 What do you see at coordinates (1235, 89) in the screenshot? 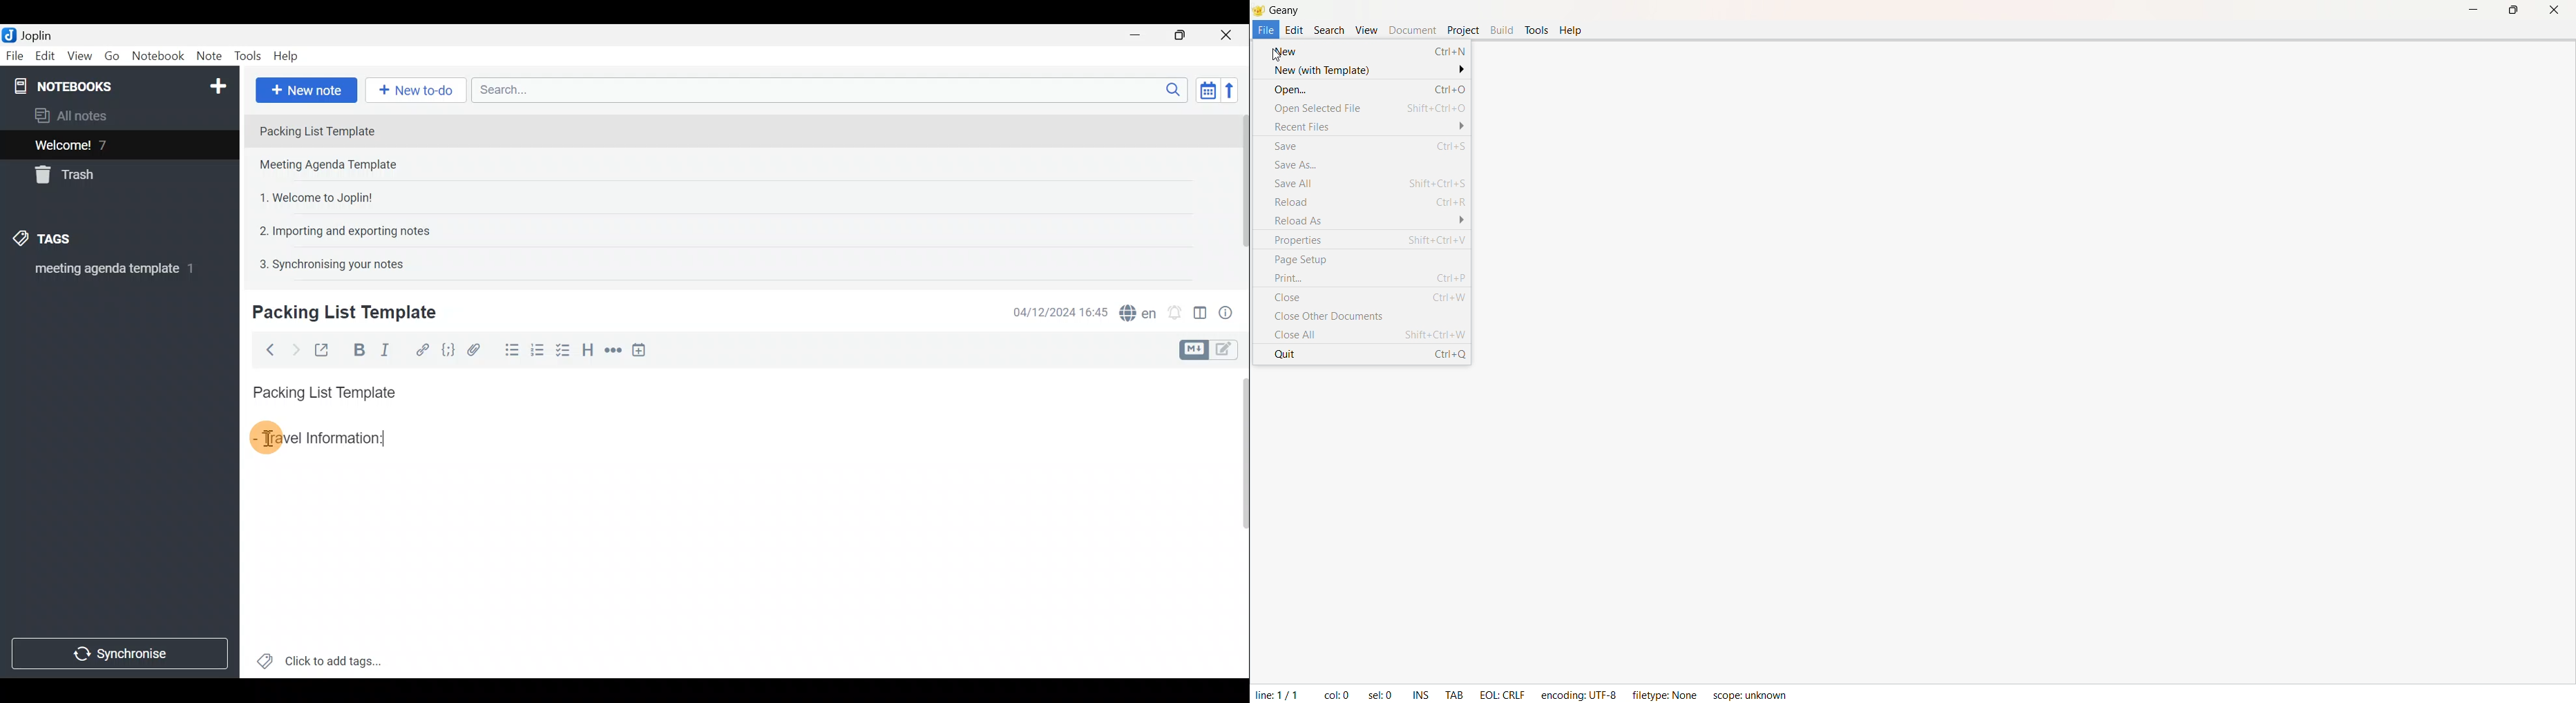
I see `Reverse sort order` at bounding box center [1235, 89].